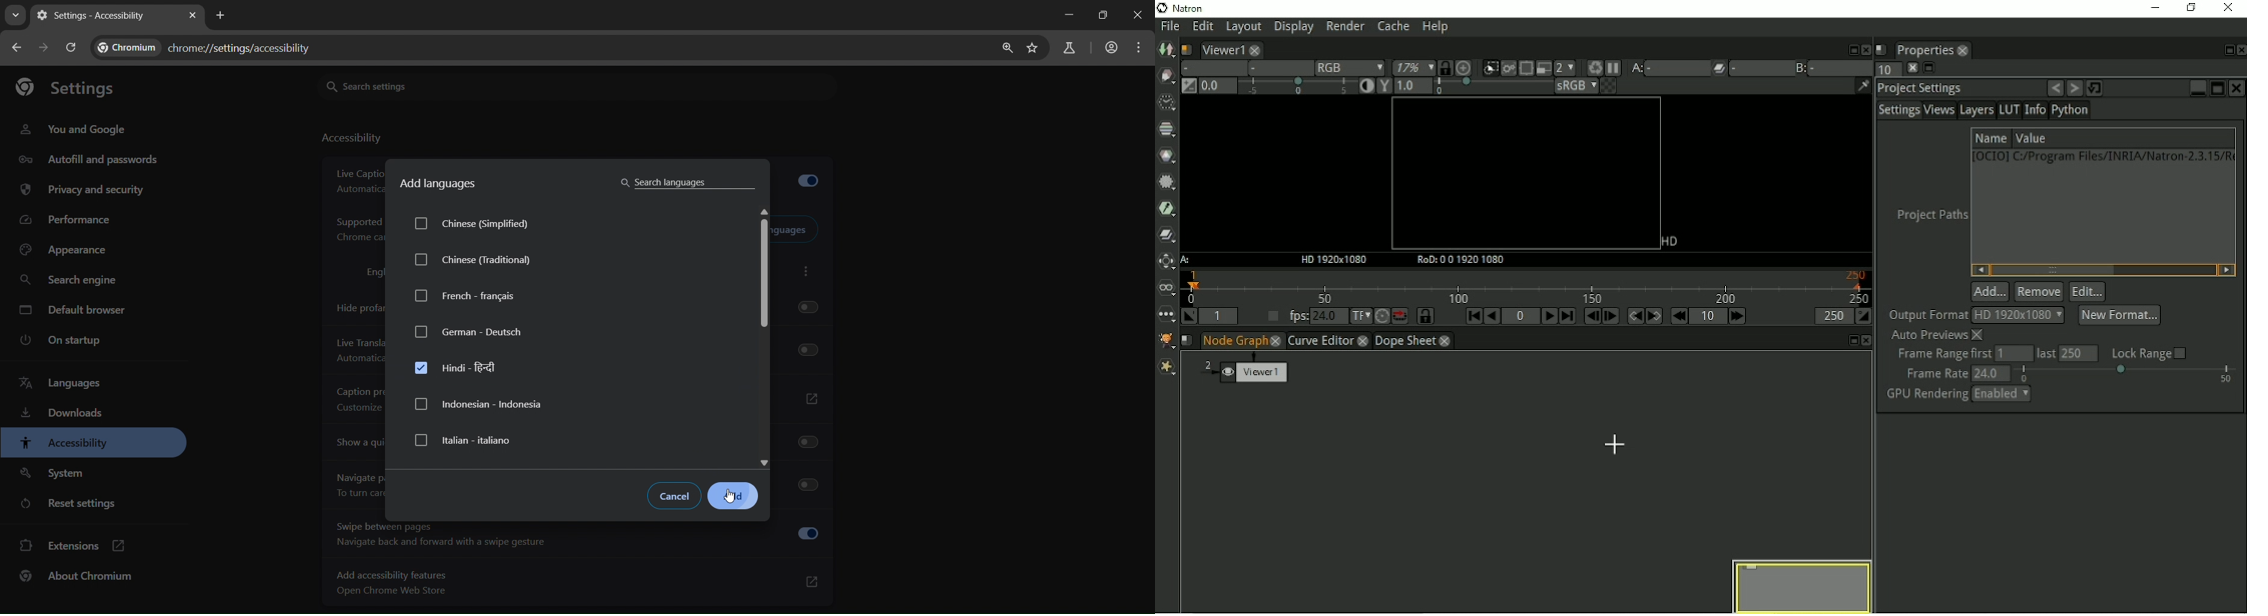 This screenshot has height=616, width=2268. I want to click on add languages, so click(439, 185).